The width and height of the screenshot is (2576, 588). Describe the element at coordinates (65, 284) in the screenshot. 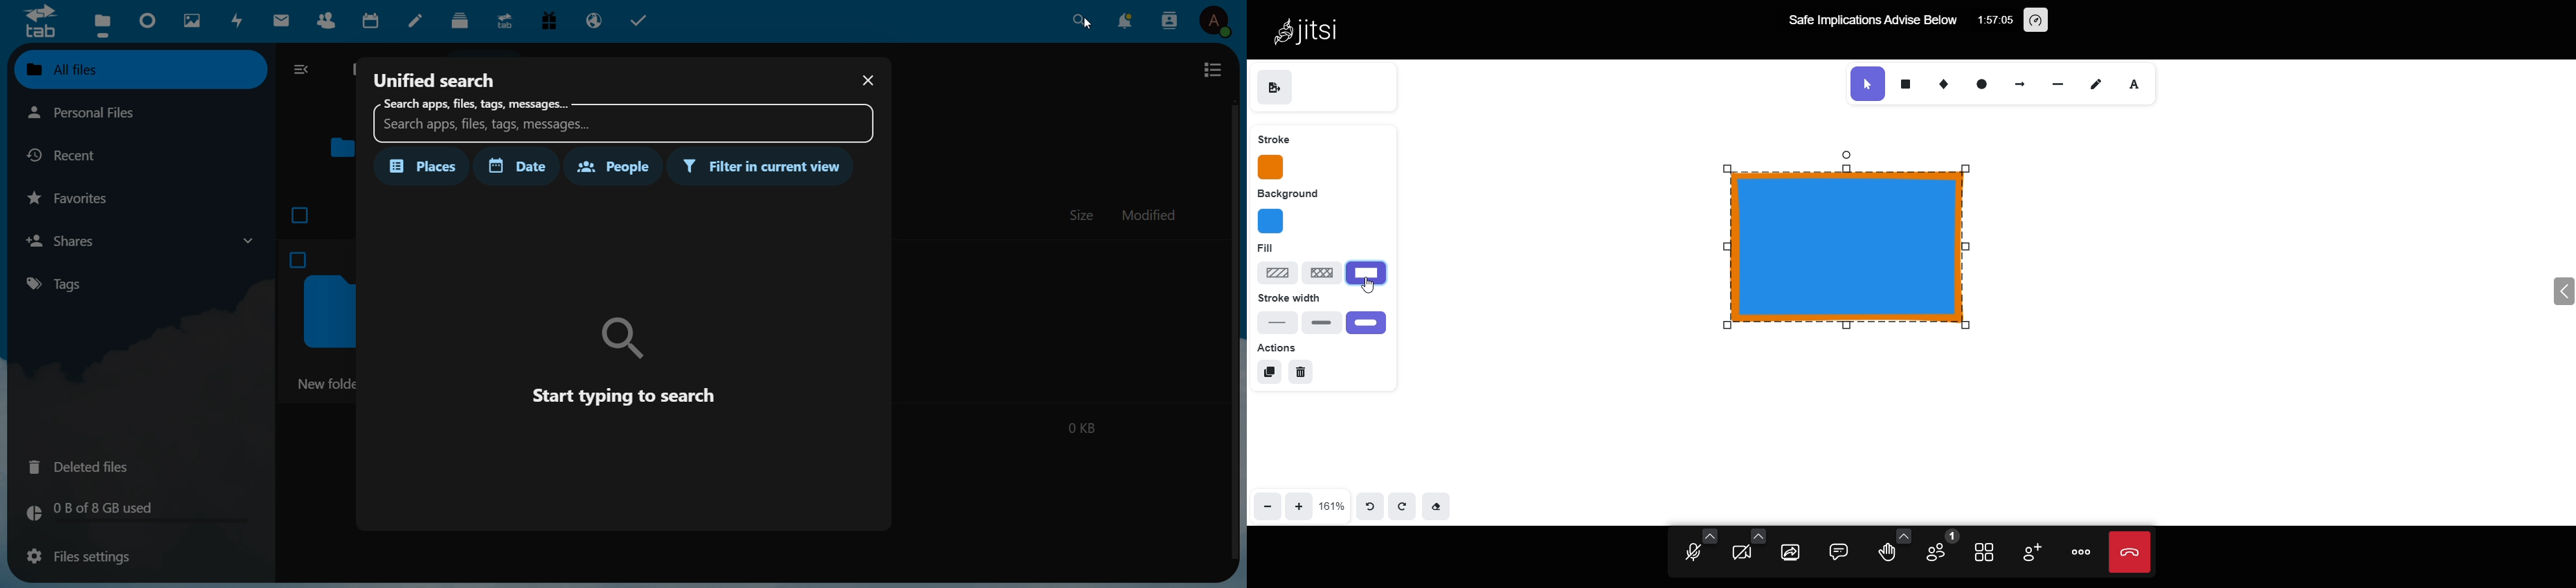

I see `tags` at that location.